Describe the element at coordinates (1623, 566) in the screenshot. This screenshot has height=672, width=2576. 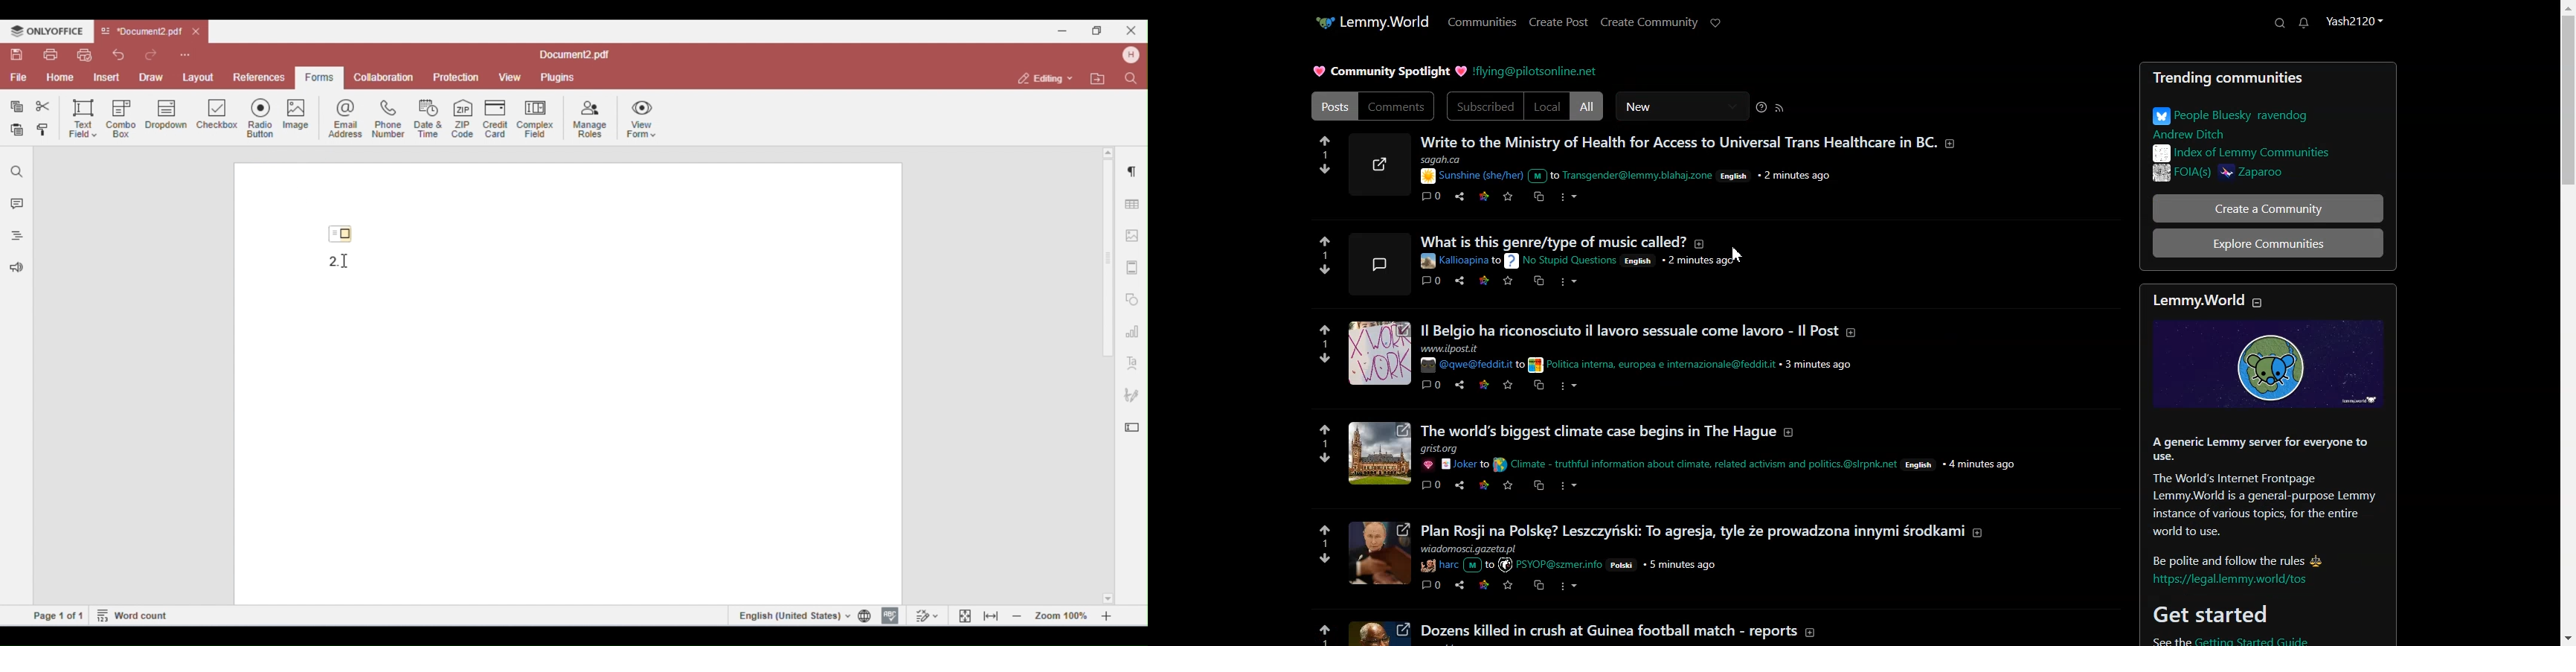
I see `Polski` at that location.